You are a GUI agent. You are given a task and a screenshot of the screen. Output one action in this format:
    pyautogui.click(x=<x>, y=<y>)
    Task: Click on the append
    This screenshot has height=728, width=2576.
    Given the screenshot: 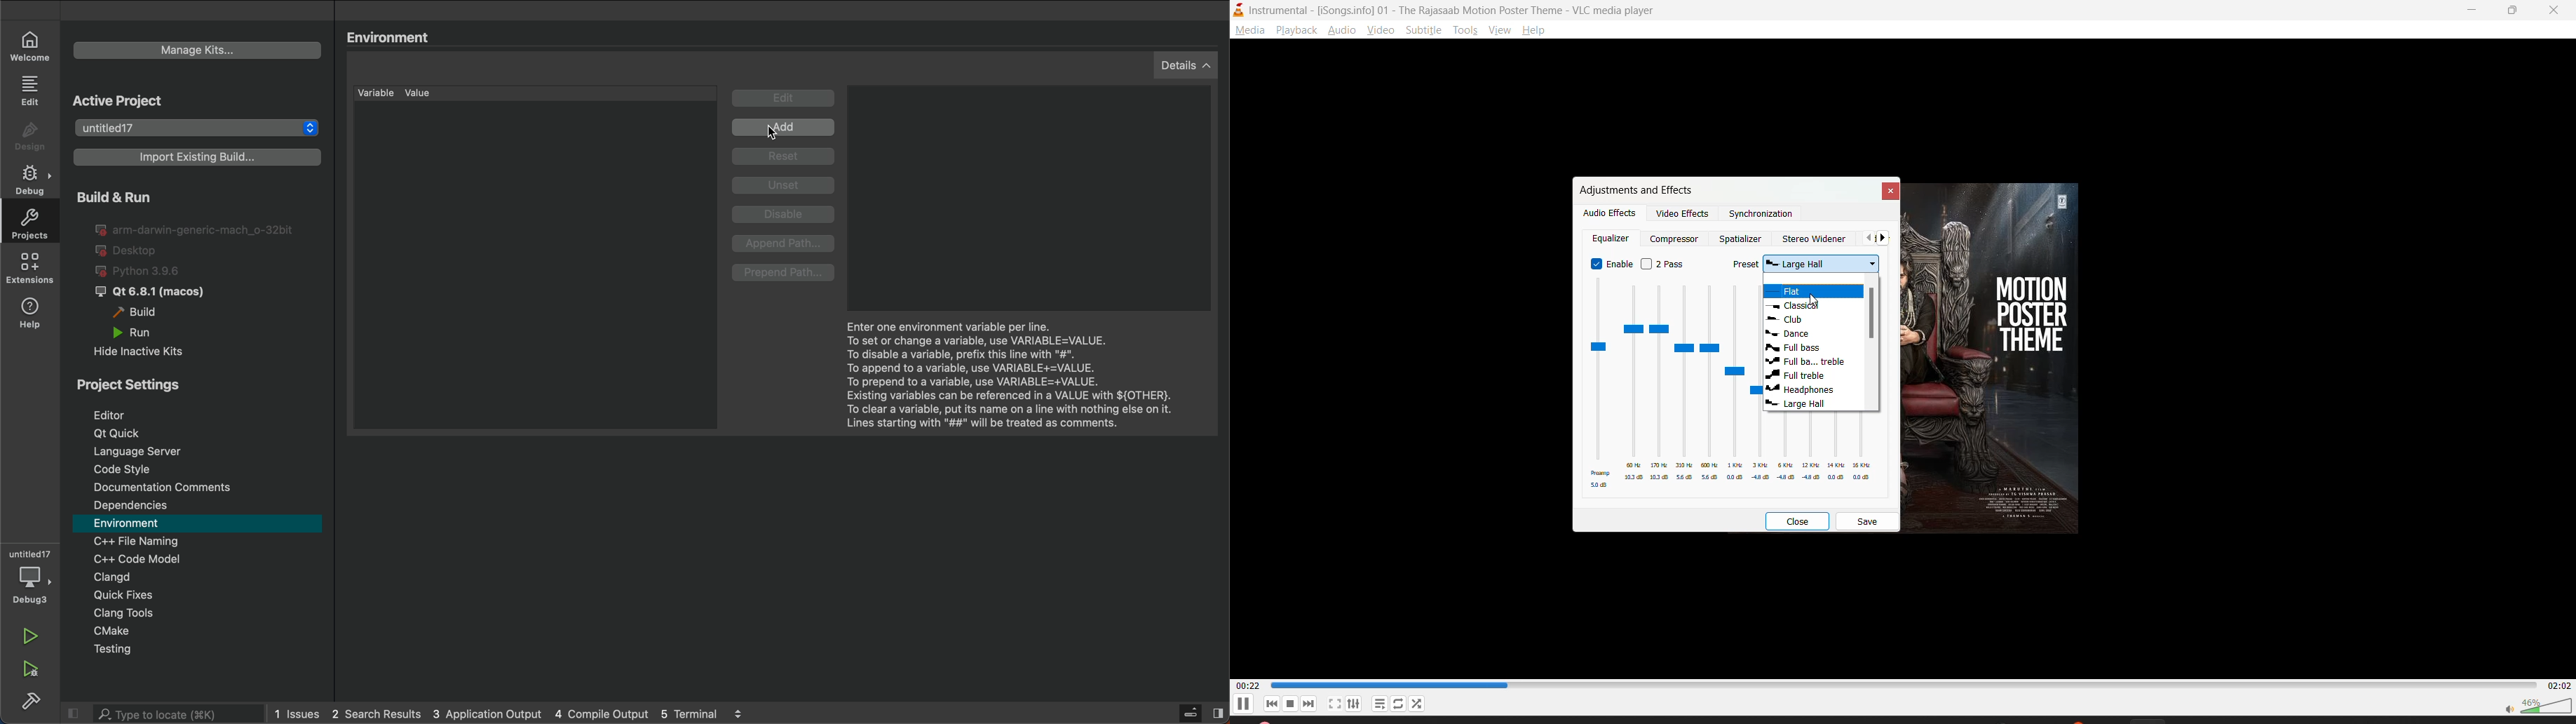 What is the action you would take?
    pyautogui.click(x=786, y=244)
    